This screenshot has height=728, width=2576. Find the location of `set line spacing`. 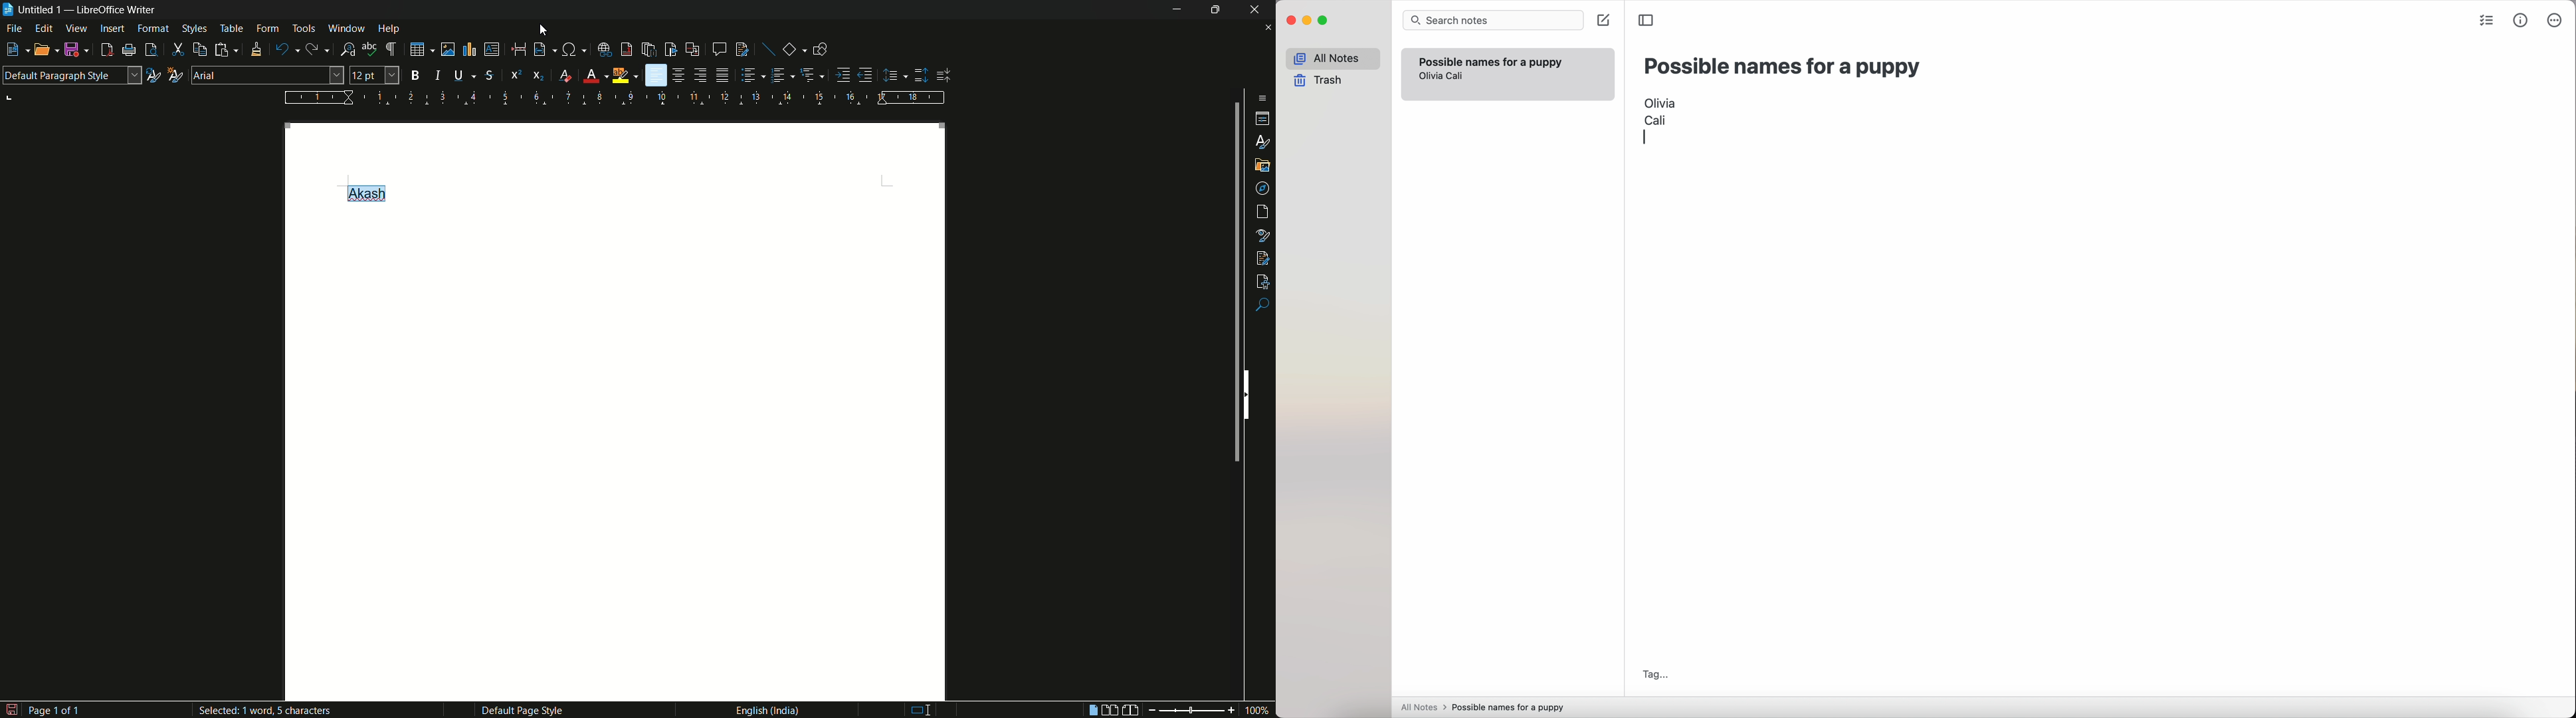

set line spacing is located at coordinates (892, 76).